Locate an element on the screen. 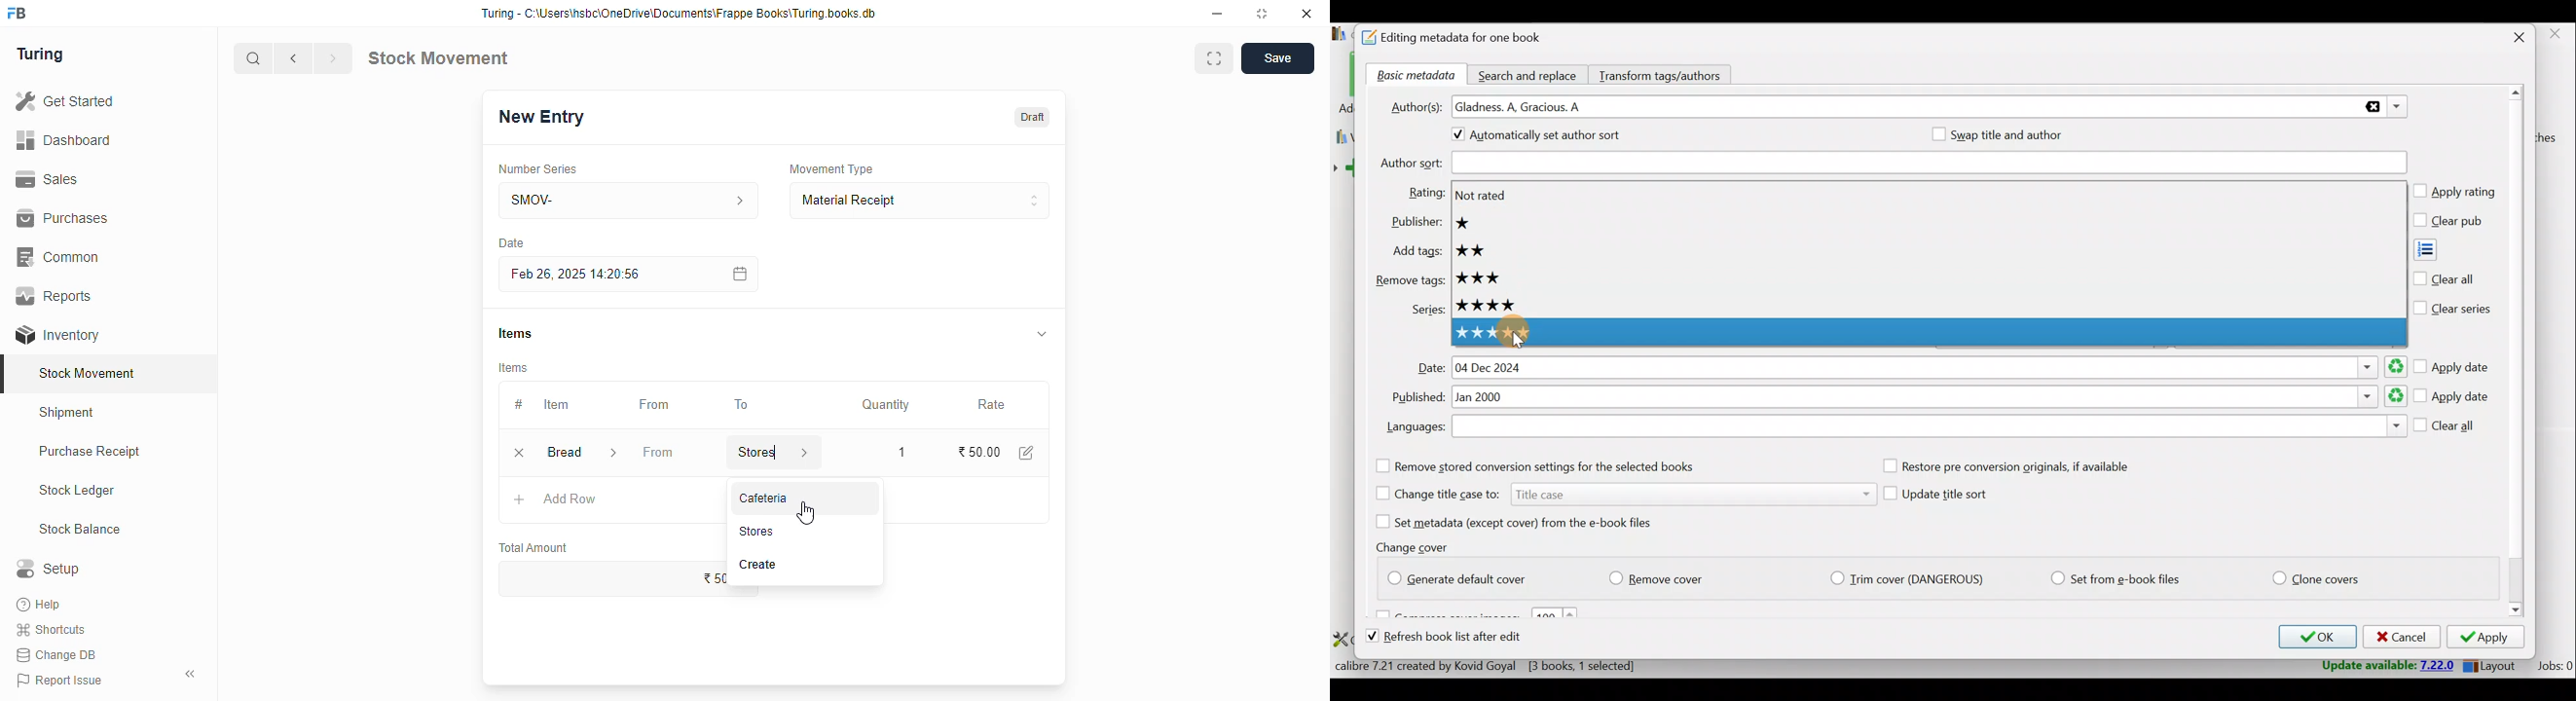  new entry is located at coordinates (540, 117).